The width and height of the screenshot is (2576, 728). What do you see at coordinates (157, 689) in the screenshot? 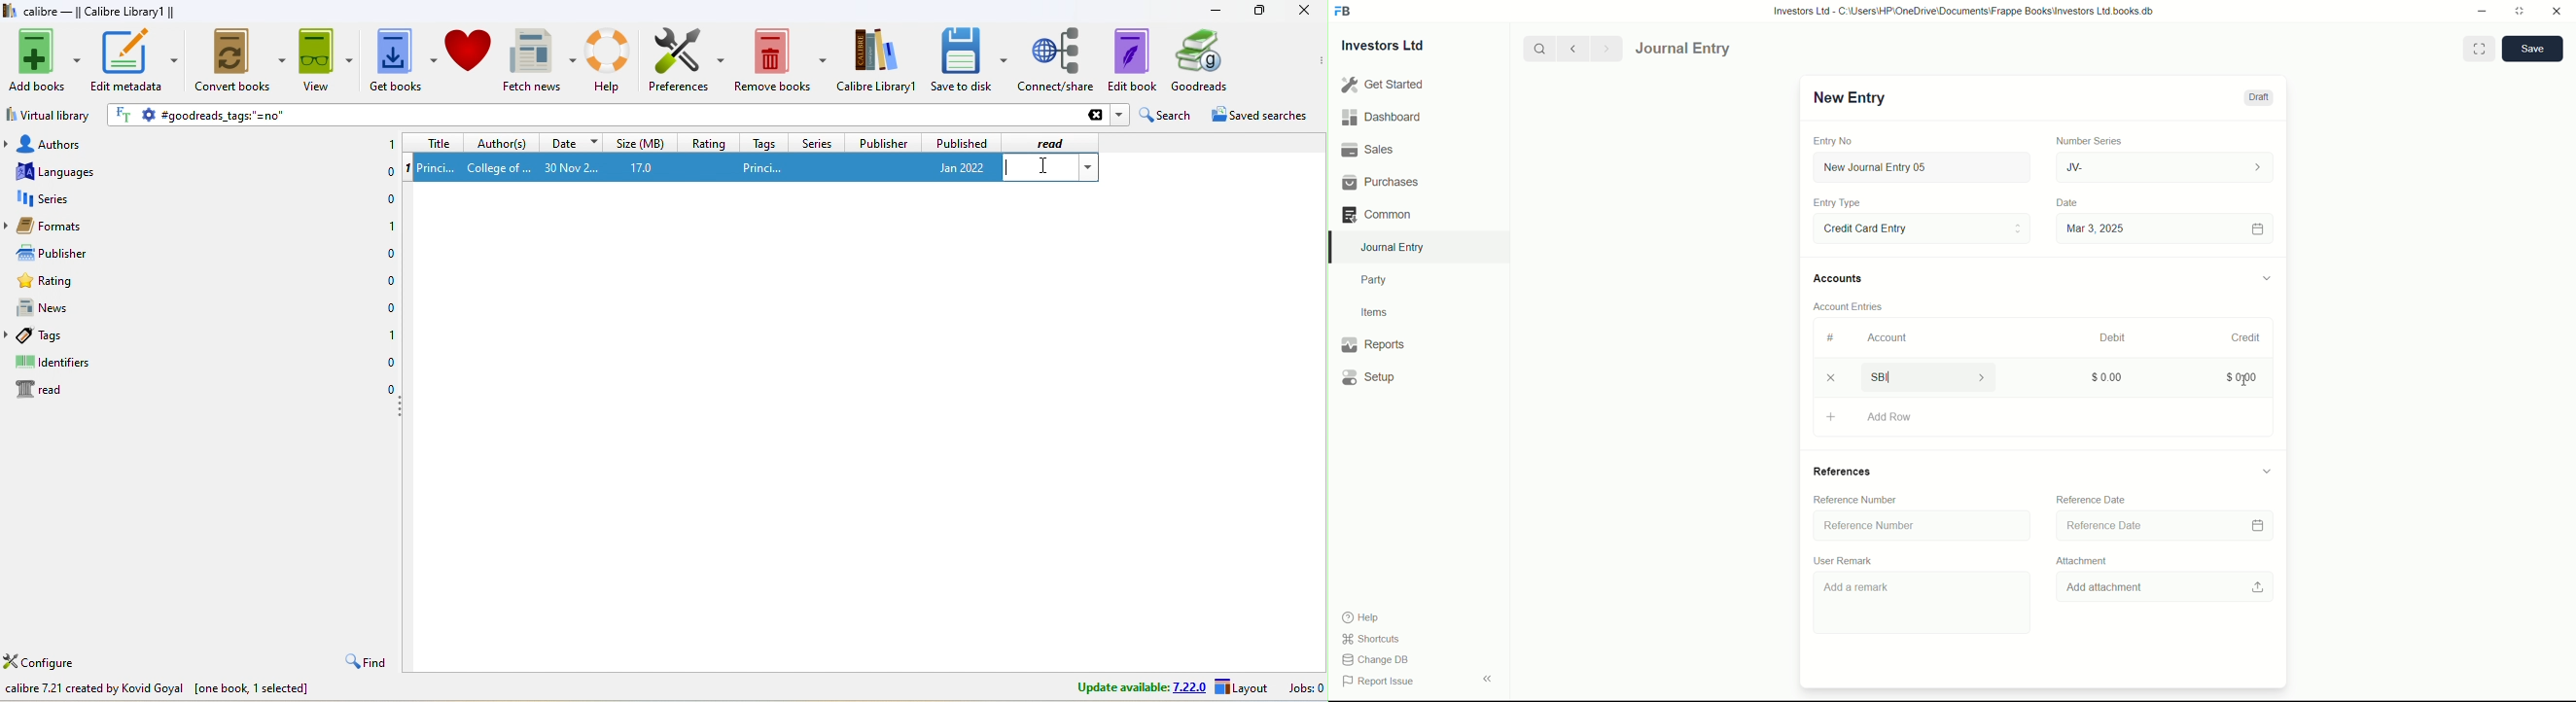
I see `calibre 7.21 created by Kovid Goyal [one book, 1 selected]` at bounding box center [157, 689].